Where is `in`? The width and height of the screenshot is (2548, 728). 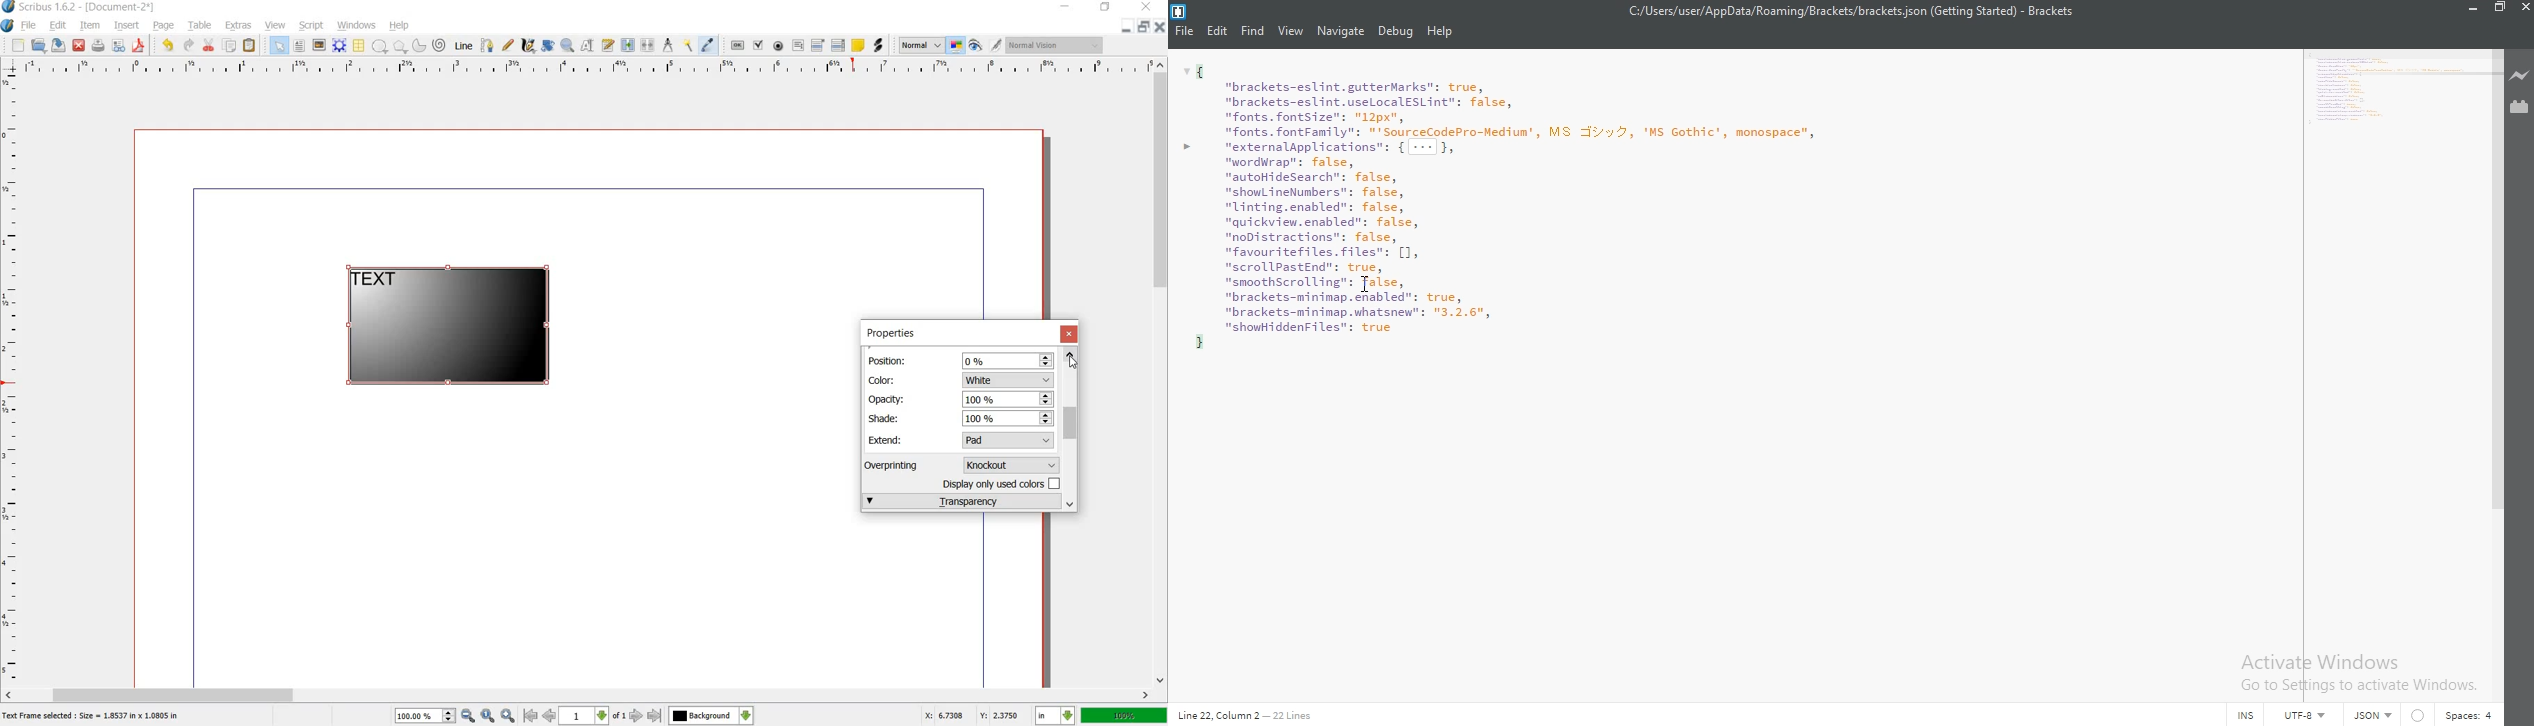
in is located at coordinates (1056, 716).